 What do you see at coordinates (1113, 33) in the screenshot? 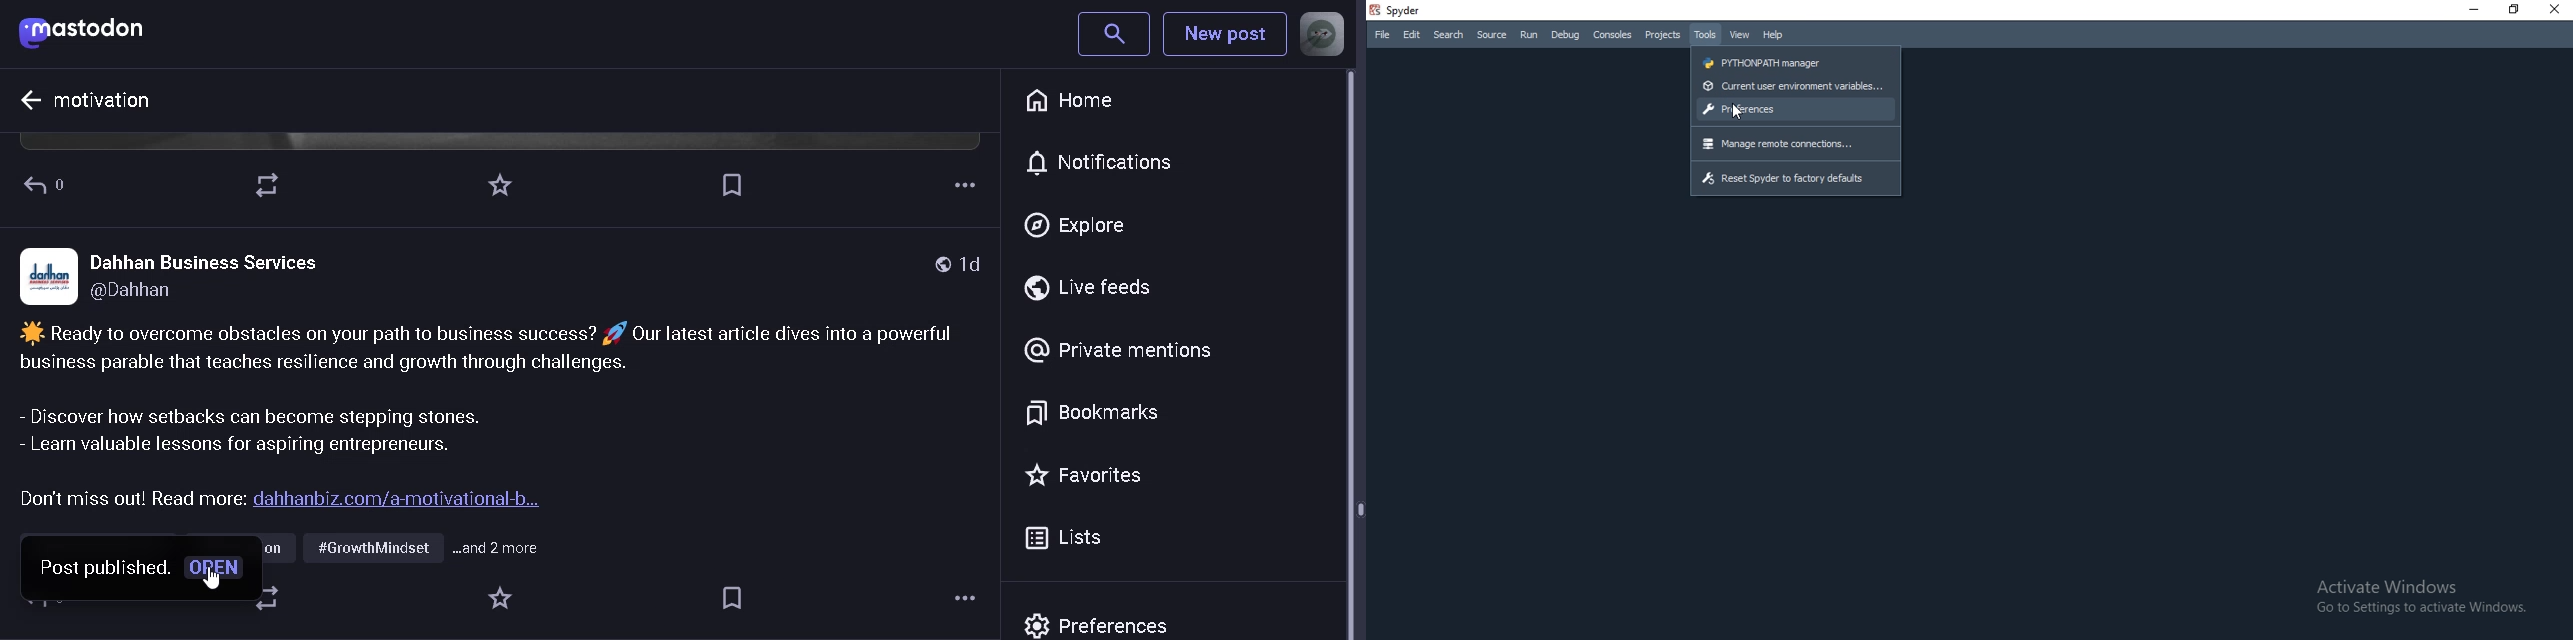
I see `search` at bounding box center [1113, 33].